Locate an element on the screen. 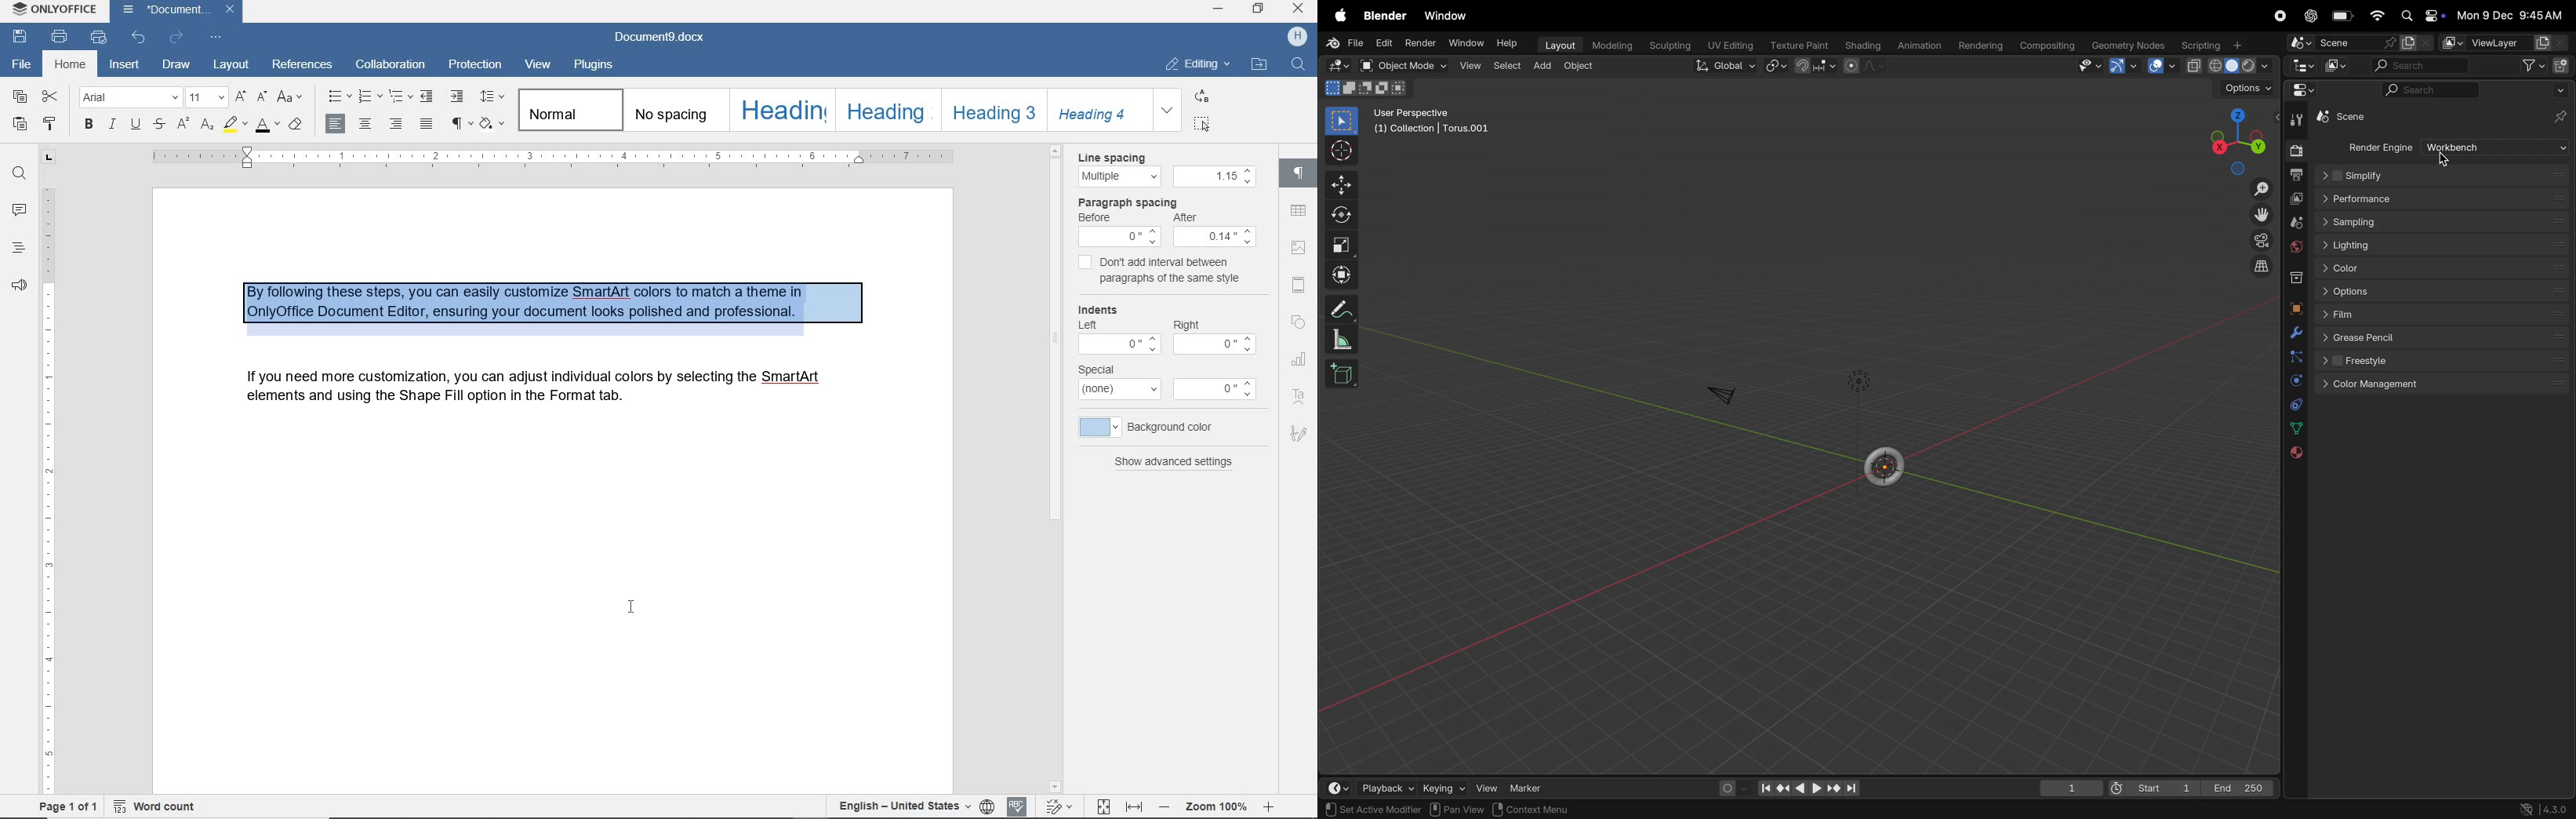 This screenshot has width=2576, height=840. context menu is located at coordinates (1530, 810).